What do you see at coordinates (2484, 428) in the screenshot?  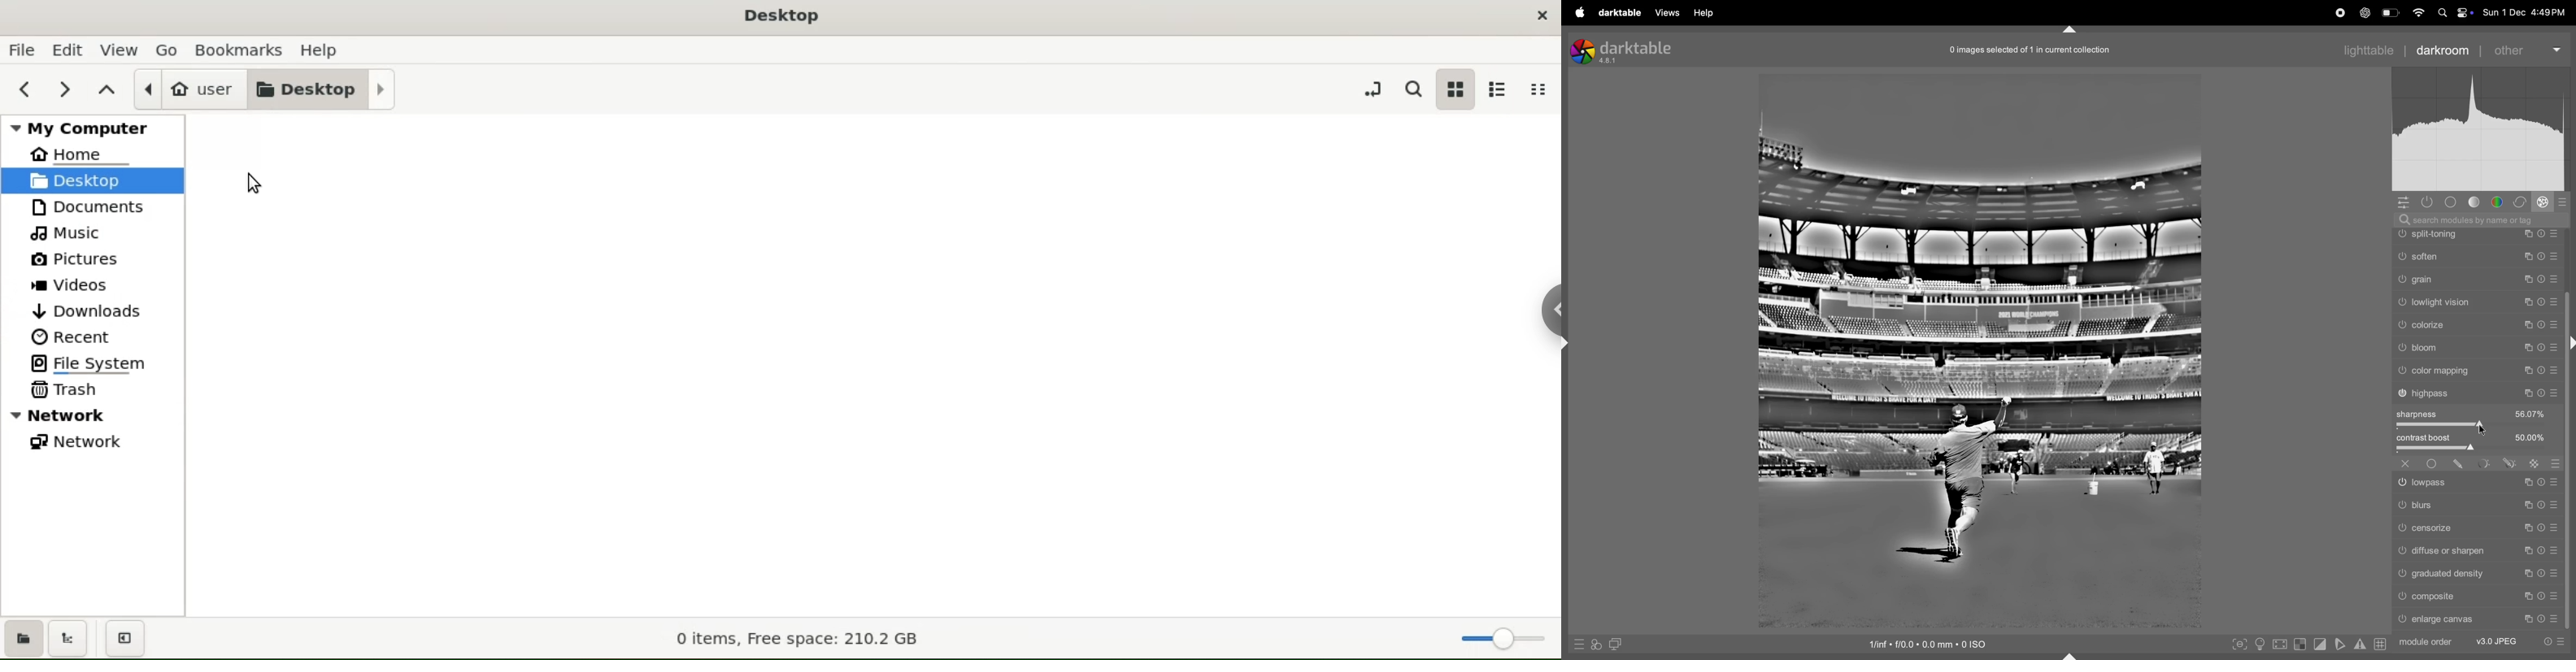 I see `cursor` at bounding box center [2484, 428].